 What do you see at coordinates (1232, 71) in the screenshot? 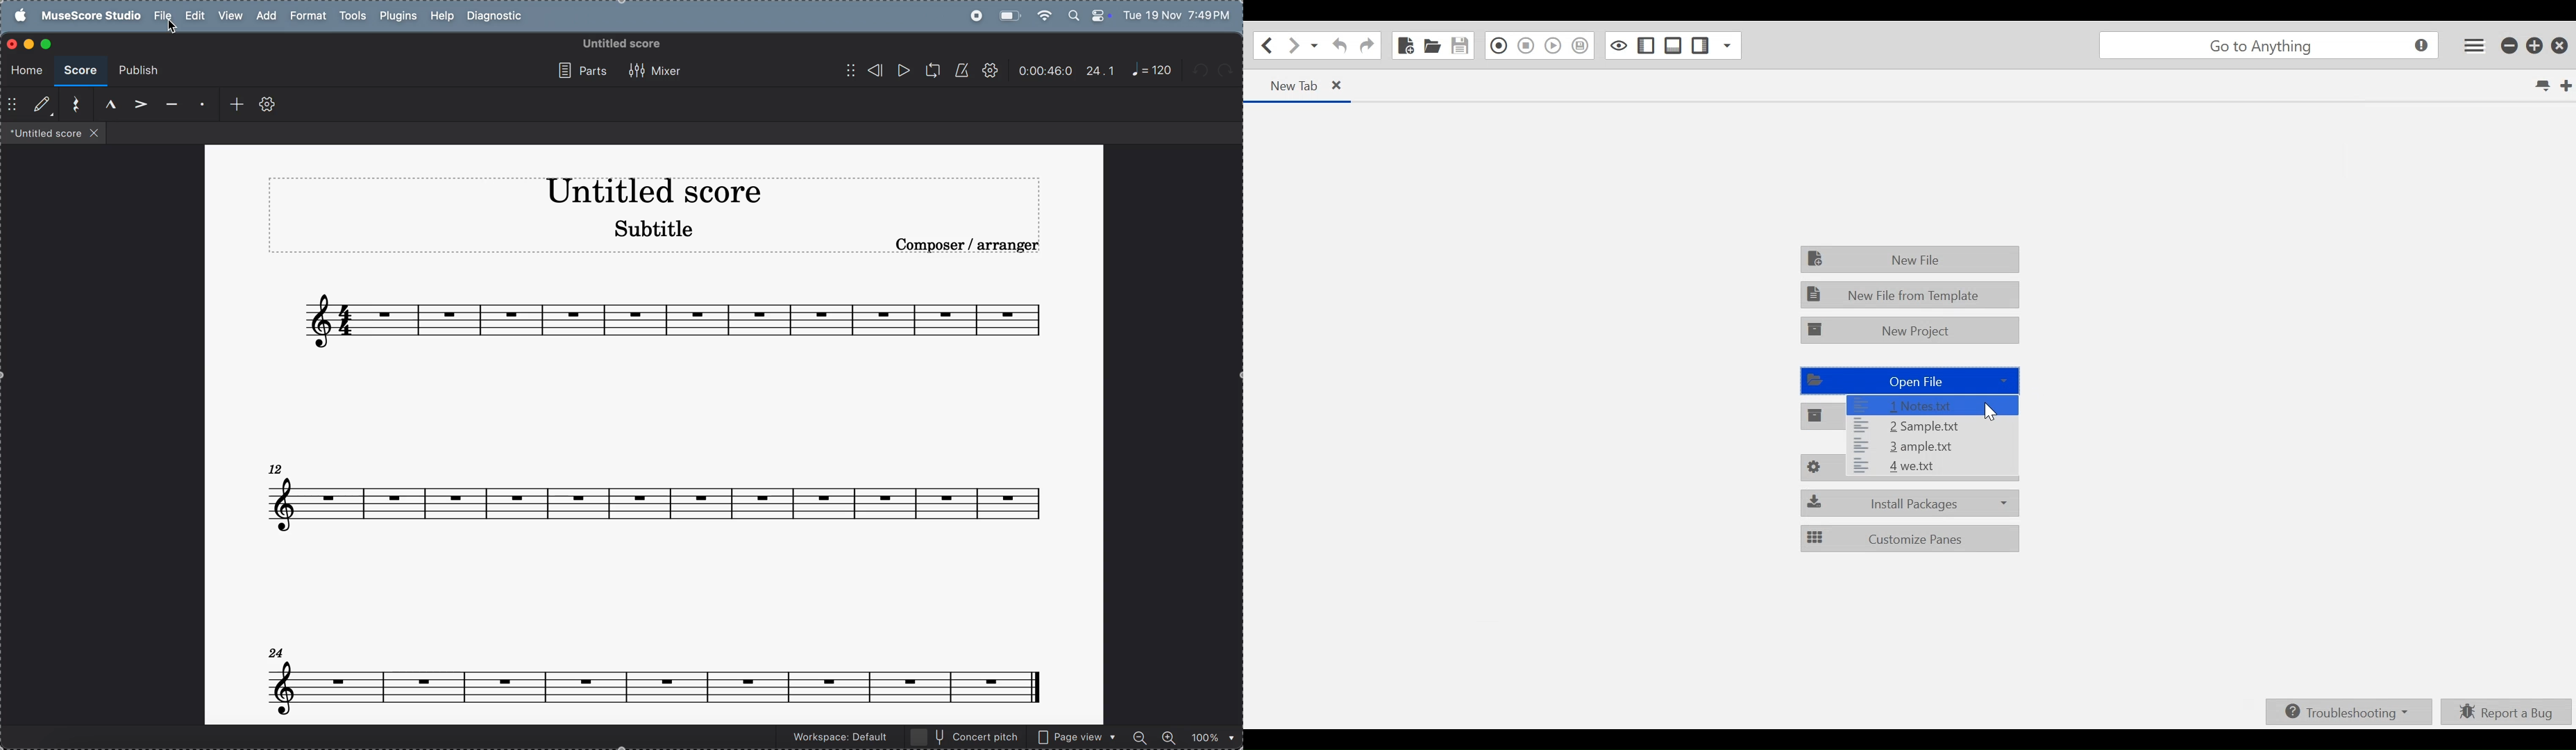
I see `redo` at bounding box center [1232, 71].